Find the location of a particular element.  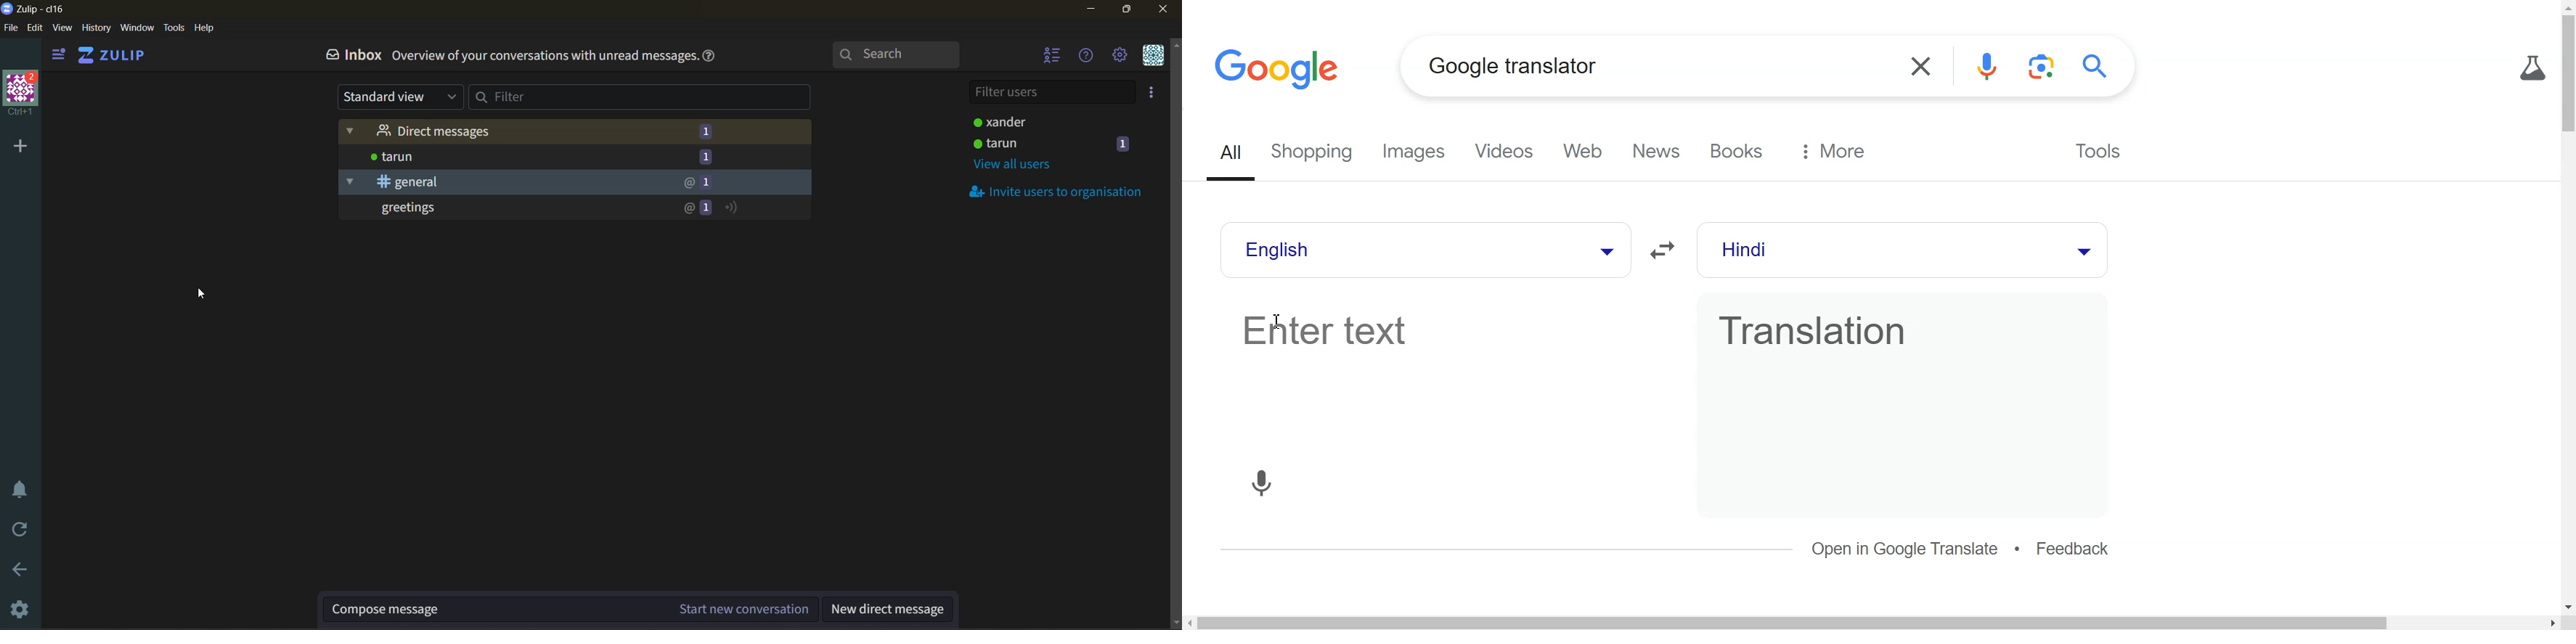

enable do not disturb is located at coordinates (20, 490).